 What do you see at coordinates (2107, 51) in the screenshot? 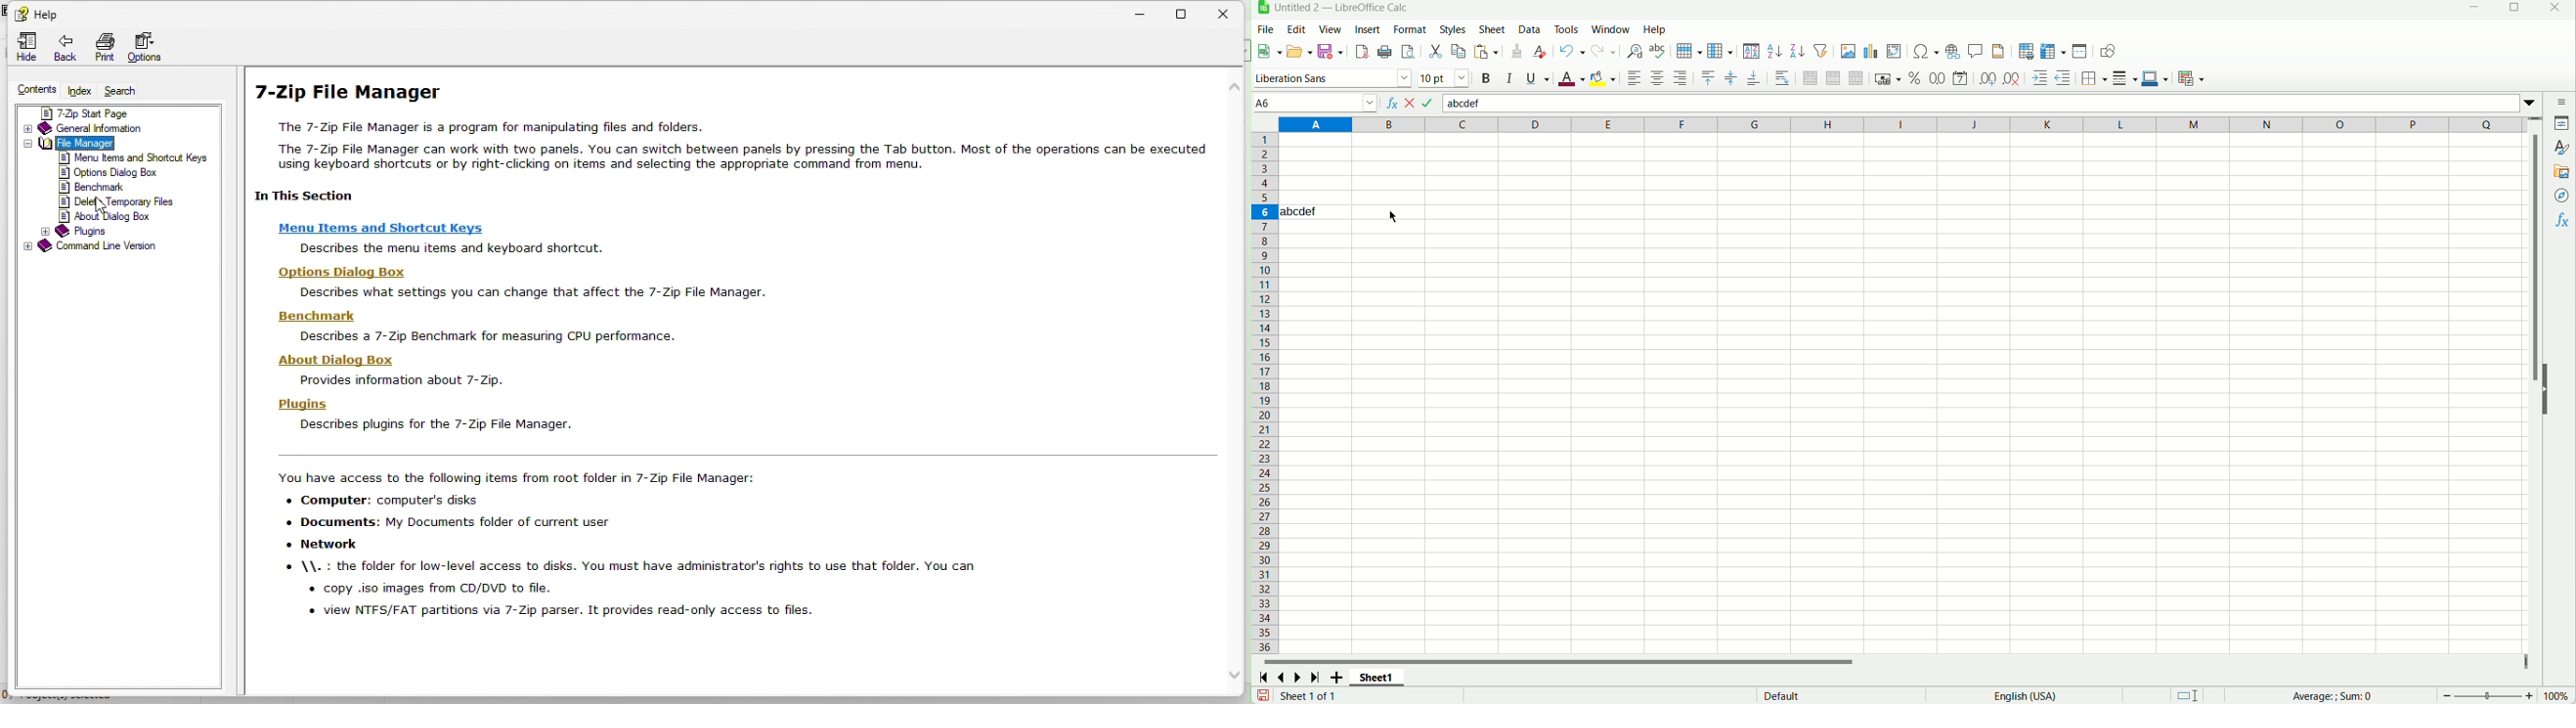
I see `draw function` at bounding box center [2107, 51].